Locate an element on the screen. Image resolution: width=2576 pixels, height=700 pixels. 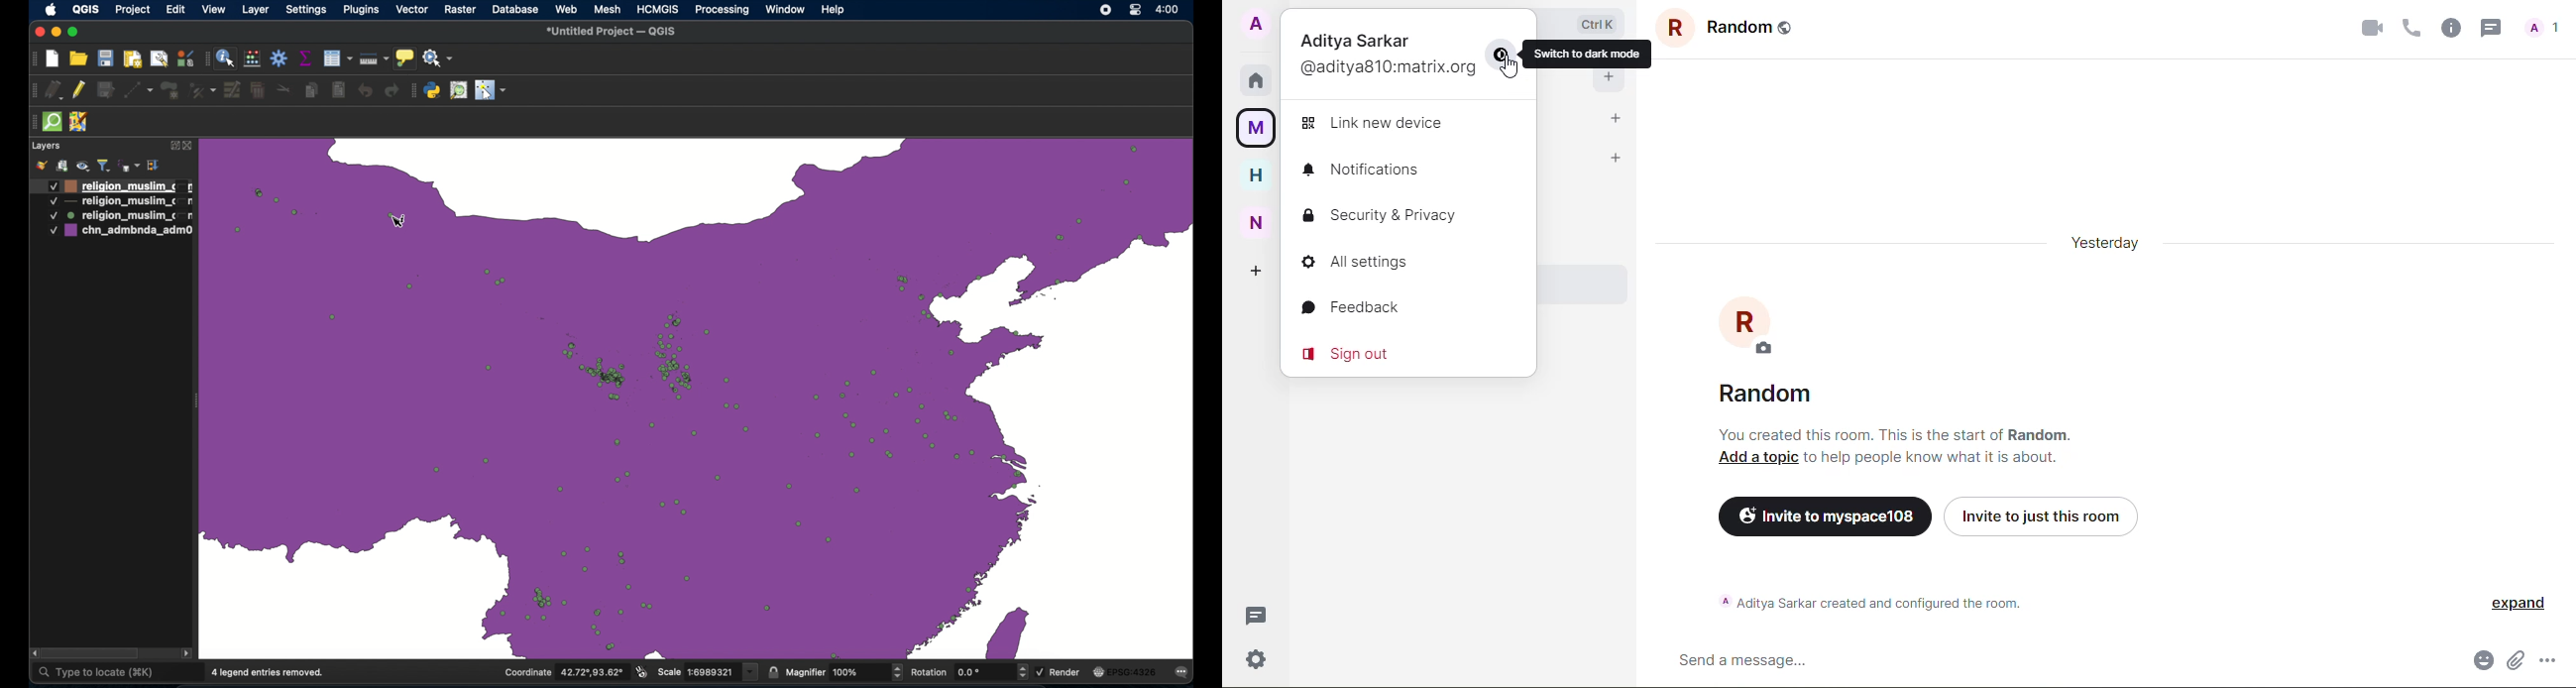
accout is located at coordinates (1256, 25).